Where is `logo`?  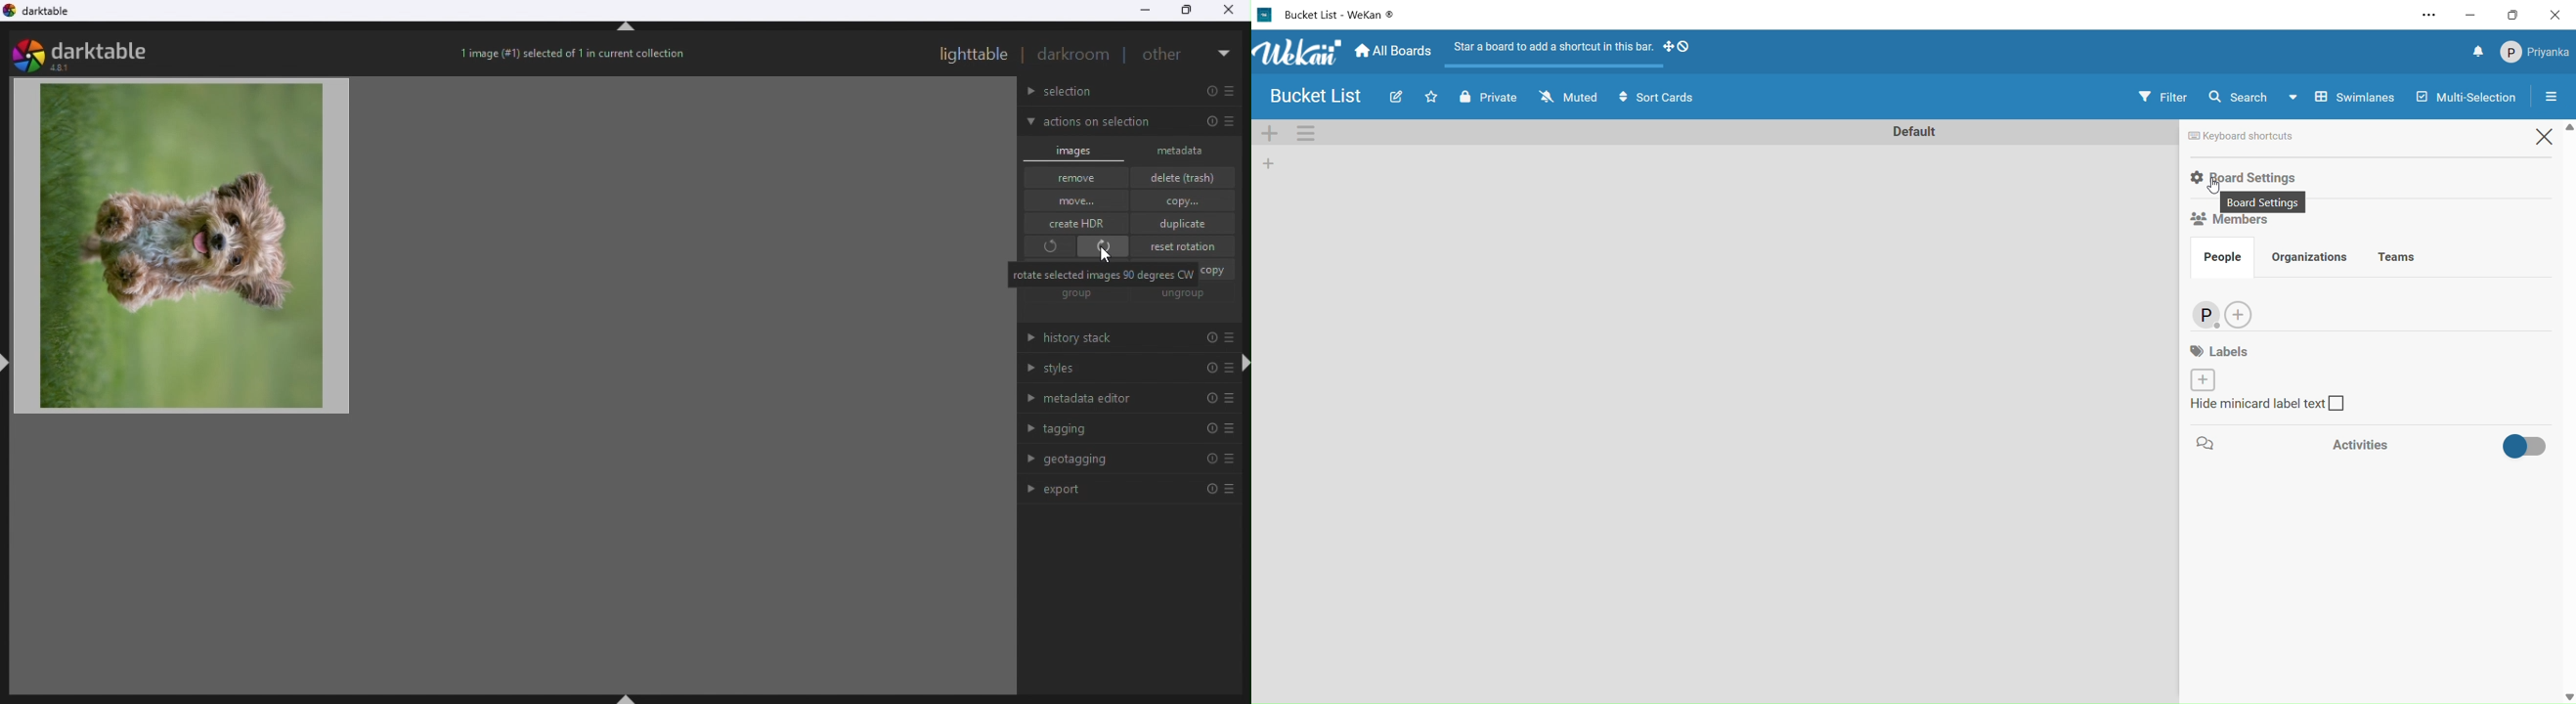 logo is located at coordinates (1267, 15).